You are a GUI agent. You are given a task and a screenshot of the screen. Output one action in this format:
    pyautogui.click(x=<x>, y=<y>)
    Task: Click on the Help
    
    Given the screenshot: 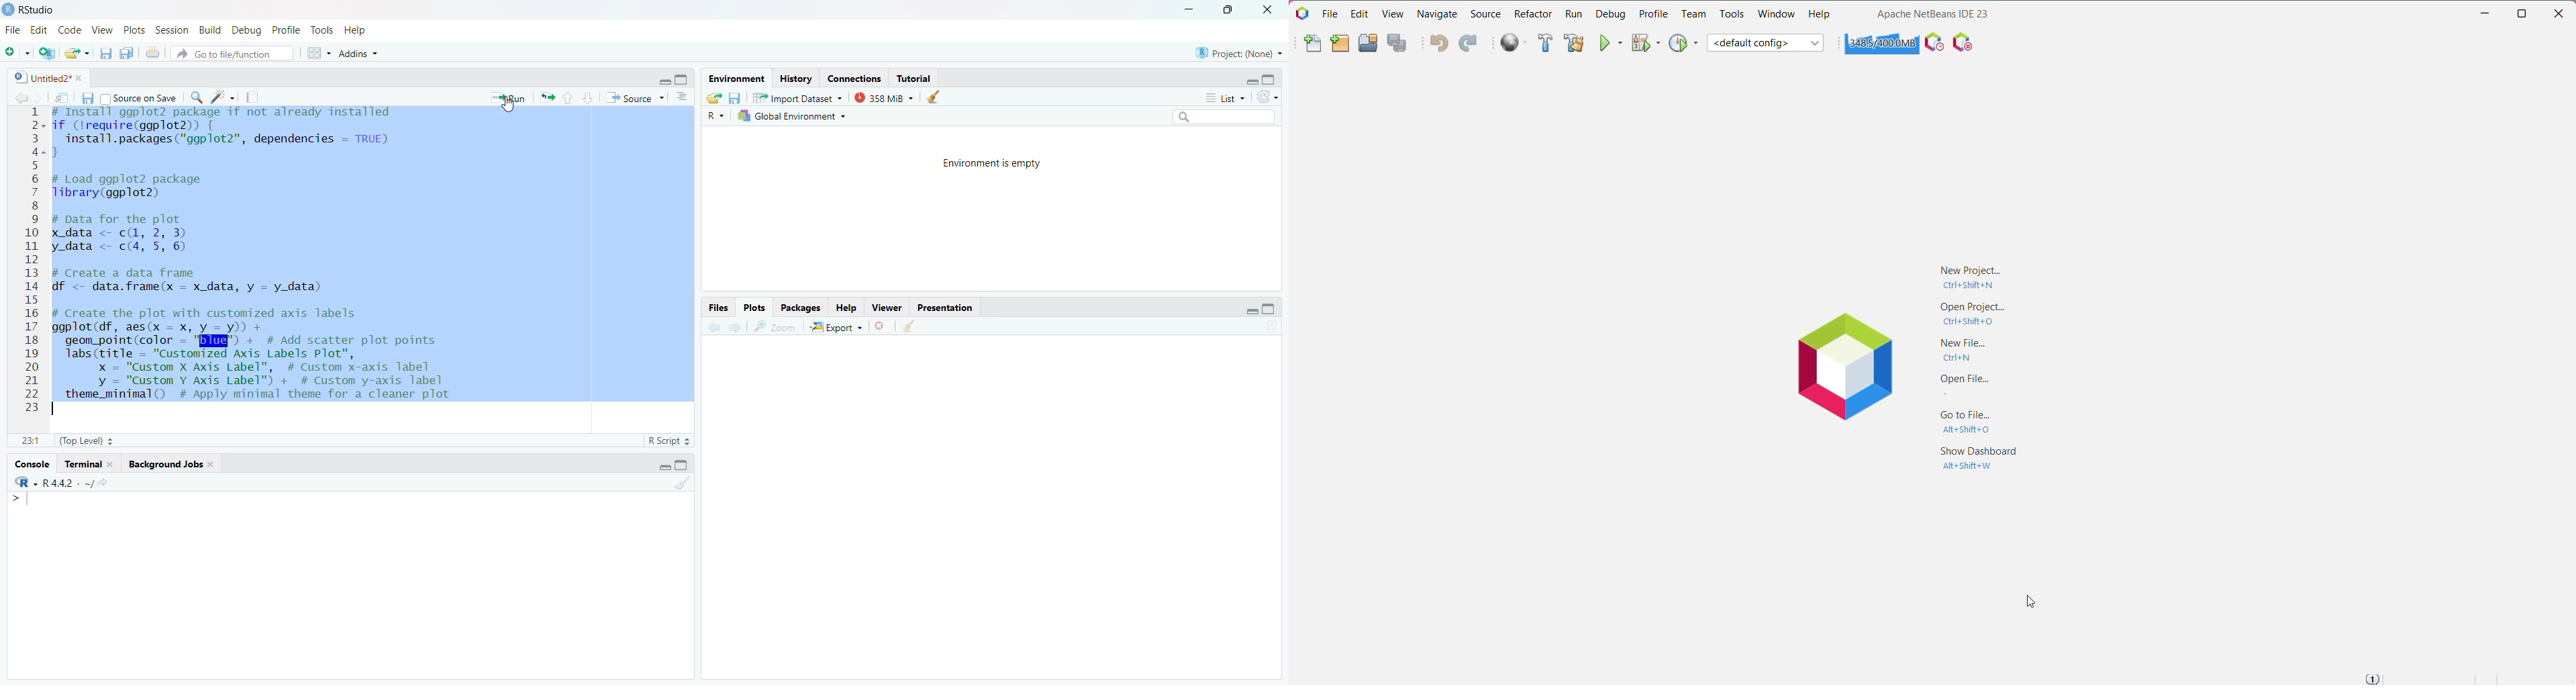 What is the action you would take?
    pyautogui.click(x=847, y=308)
    